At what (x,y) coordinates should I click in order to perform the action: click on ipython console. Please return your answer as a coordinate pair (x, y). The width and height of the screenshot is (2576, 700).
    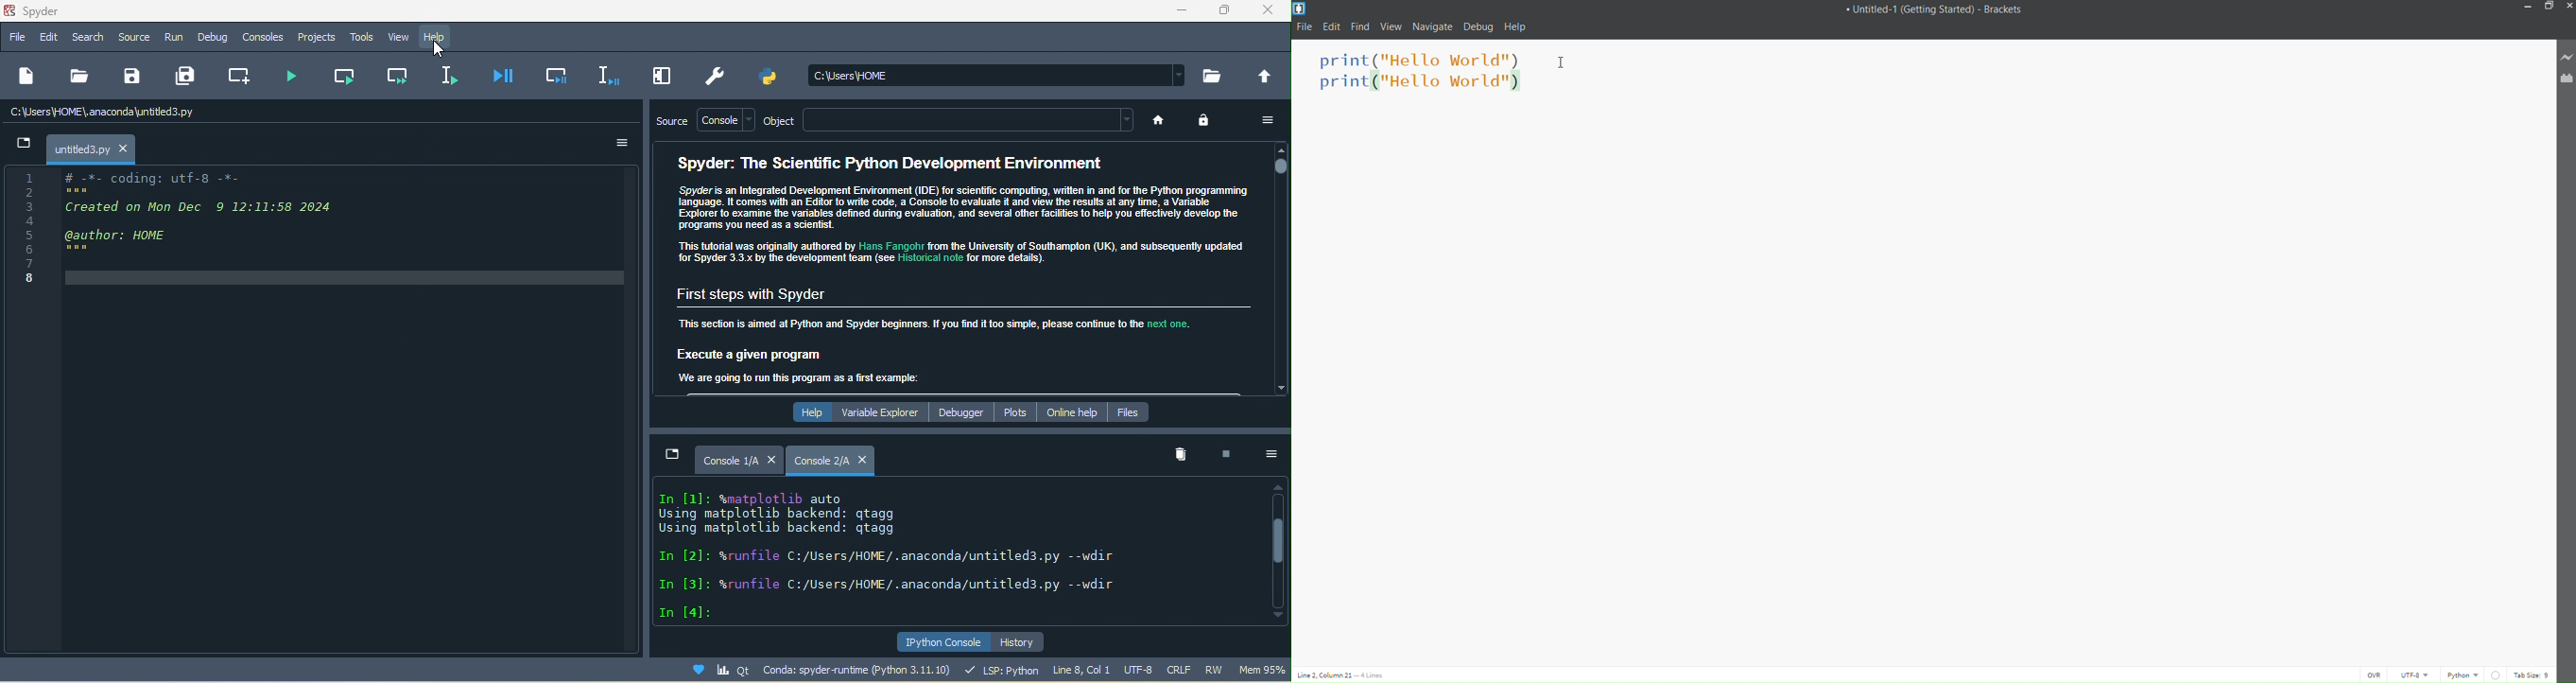
    Looking at the image, I should click on (942, 641).